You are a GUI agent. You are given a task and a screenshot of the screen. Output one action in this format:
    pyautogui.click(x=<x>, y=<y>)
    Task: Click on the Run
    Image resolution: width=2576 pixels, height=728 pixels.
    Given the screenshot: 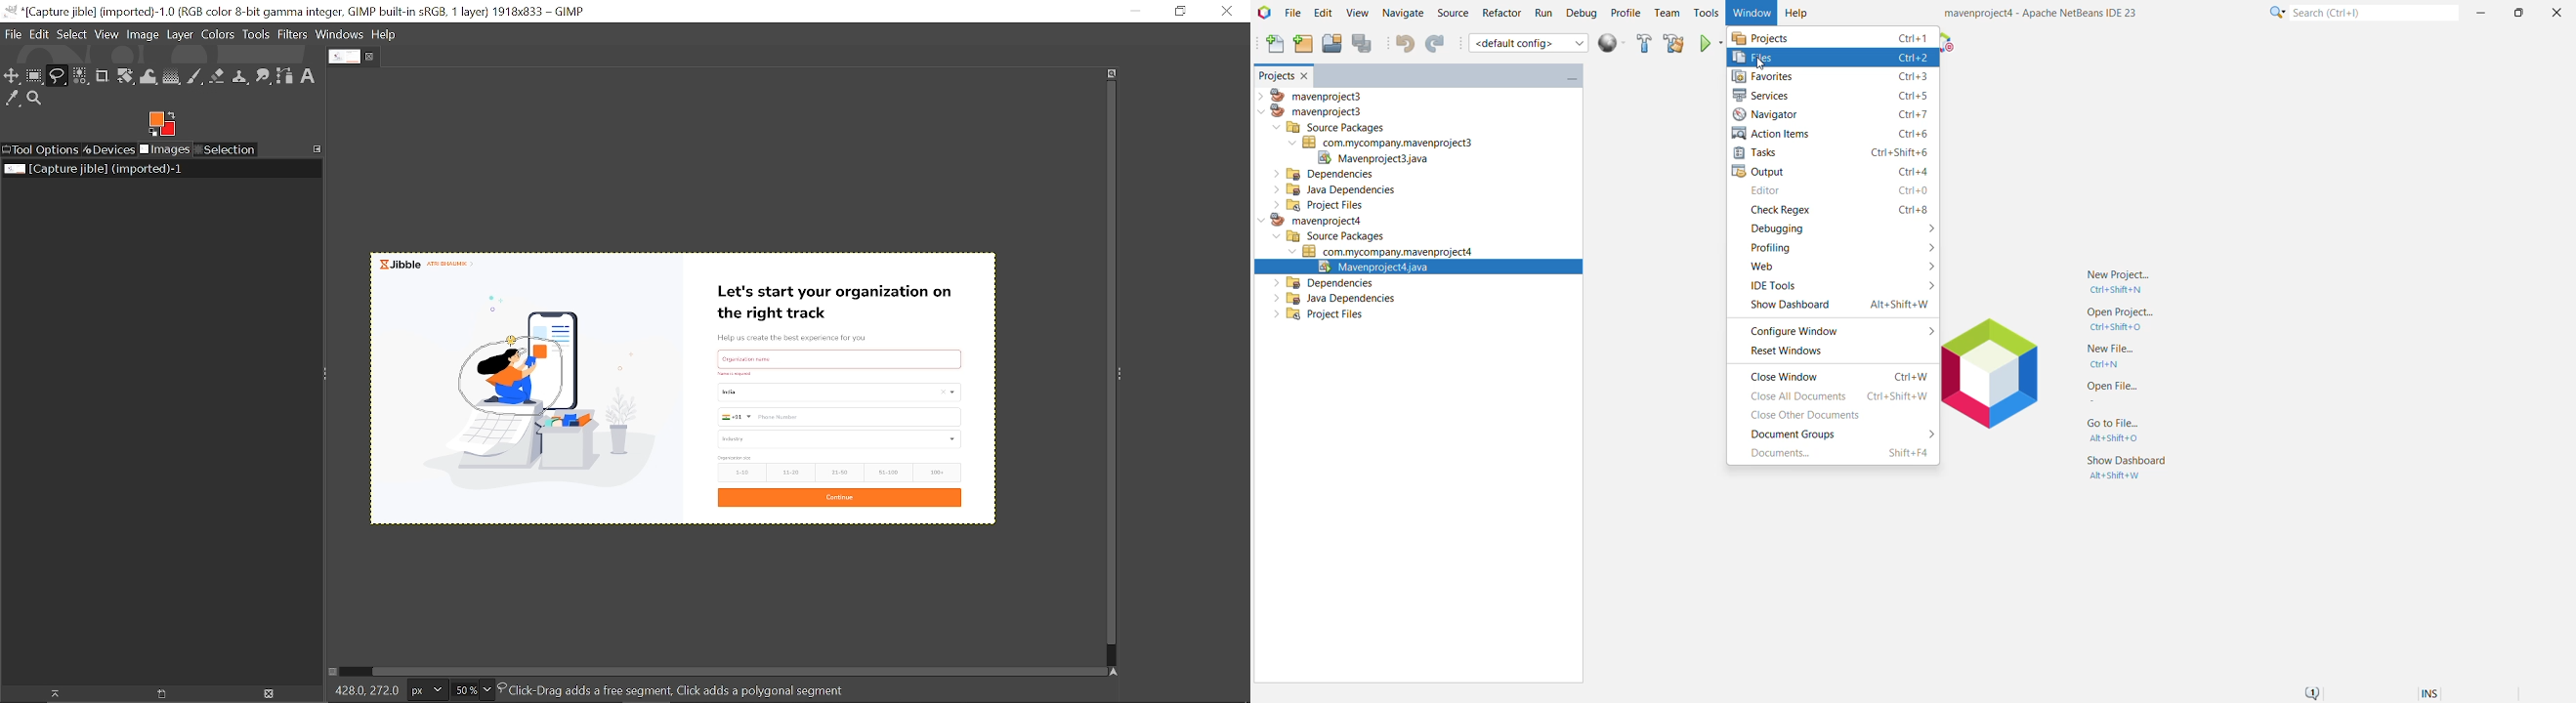 What is the action you would take?
    pyautogui.click(x=1543, y=14)
    